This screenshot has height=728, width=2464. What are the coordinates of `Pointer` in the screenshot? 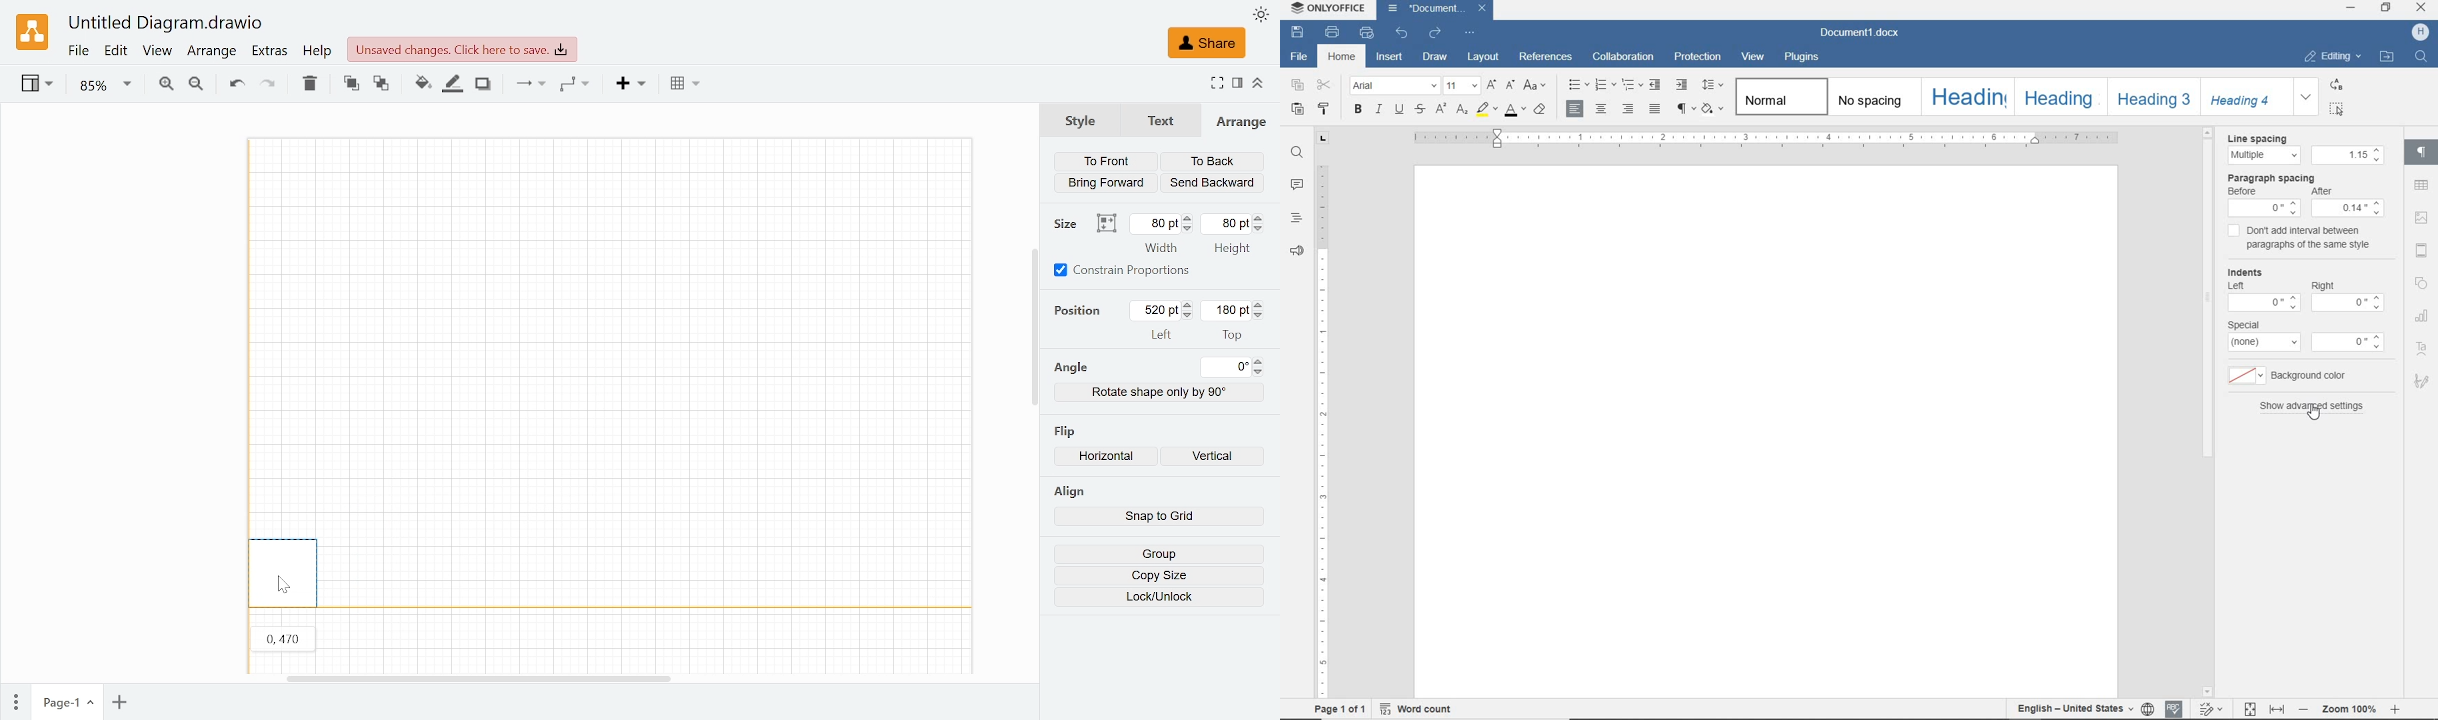 It's located at (2317, 420).